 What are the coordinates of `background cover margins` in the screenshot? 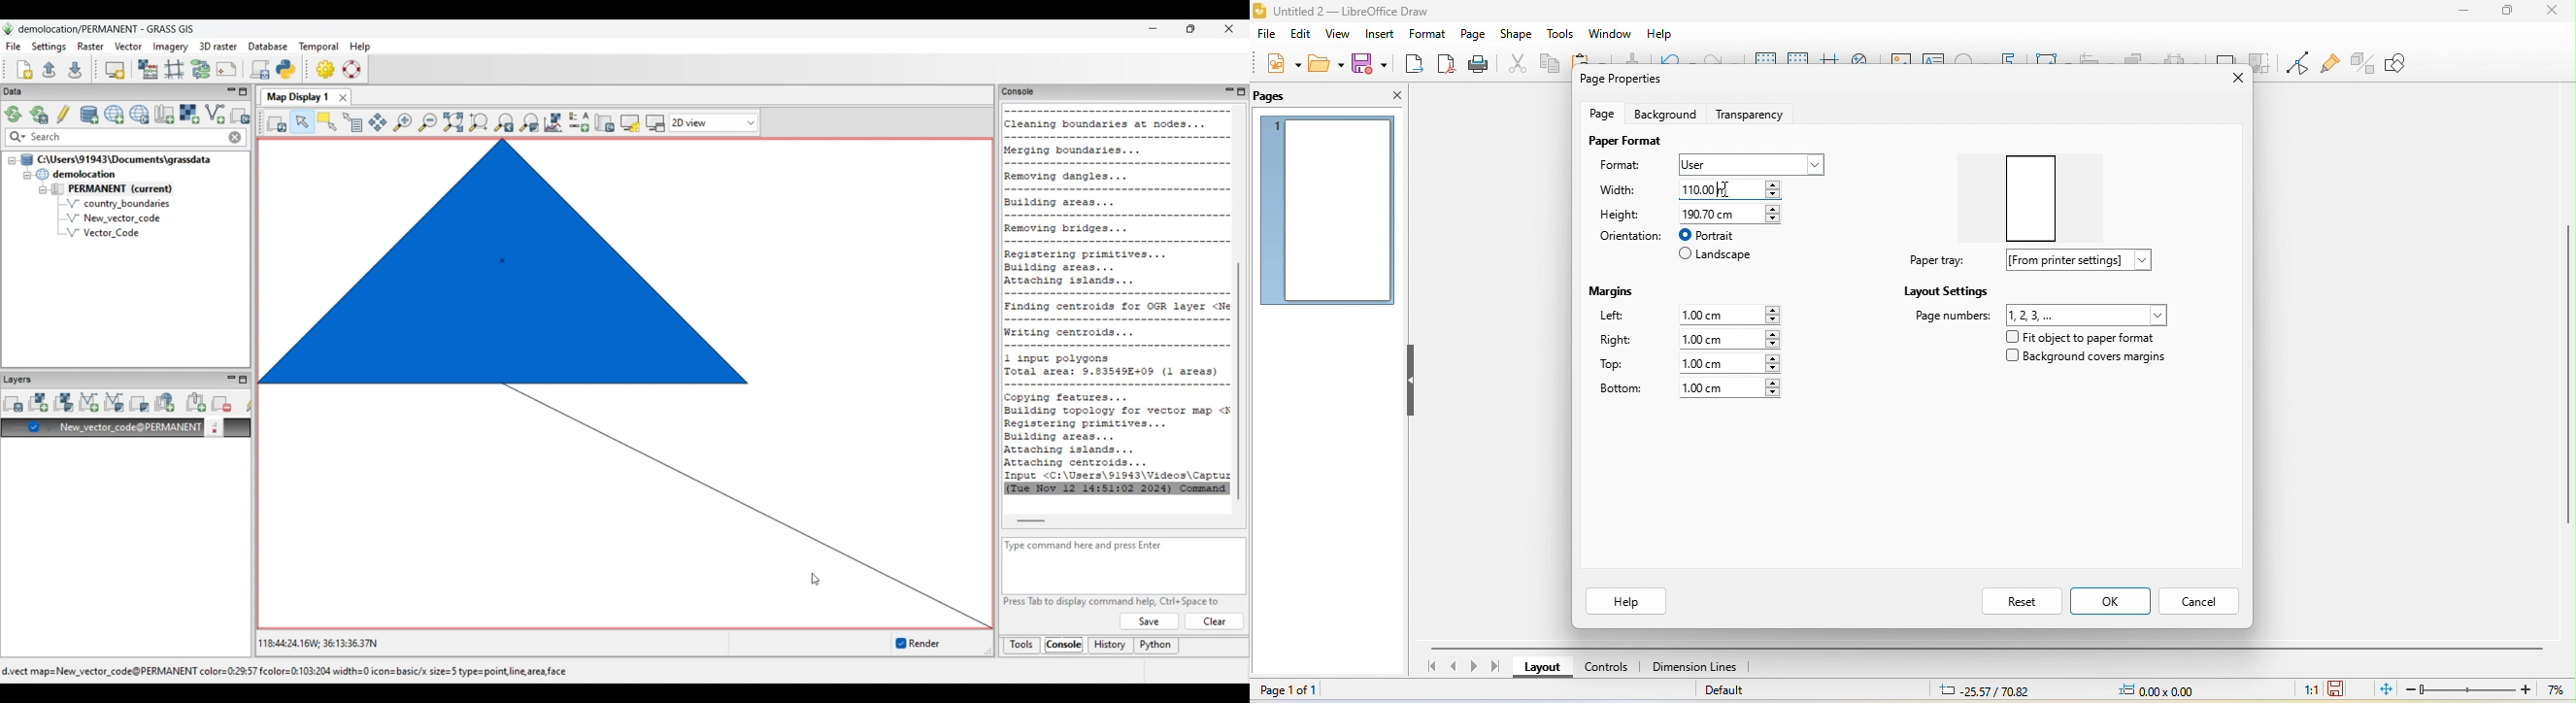 It's located at (2087, 360).